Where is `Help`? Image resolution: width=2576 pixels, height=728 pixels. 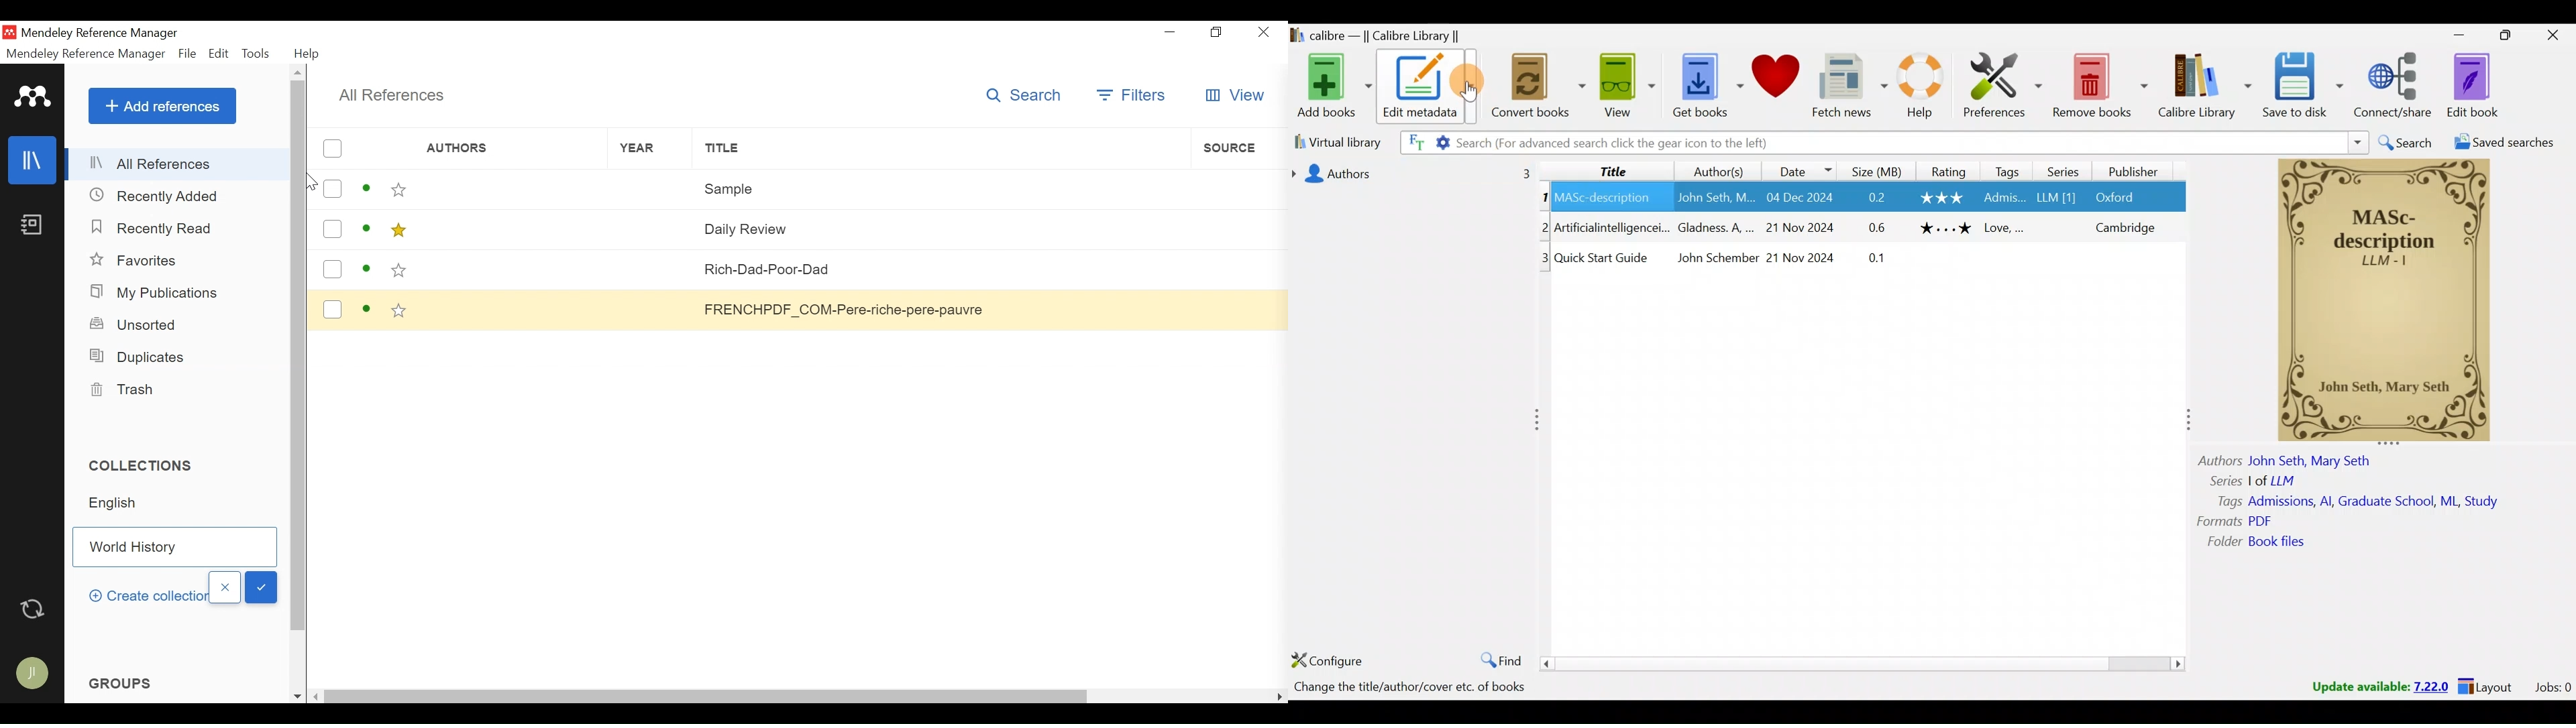 Help is located at coordinates (1926, 90).